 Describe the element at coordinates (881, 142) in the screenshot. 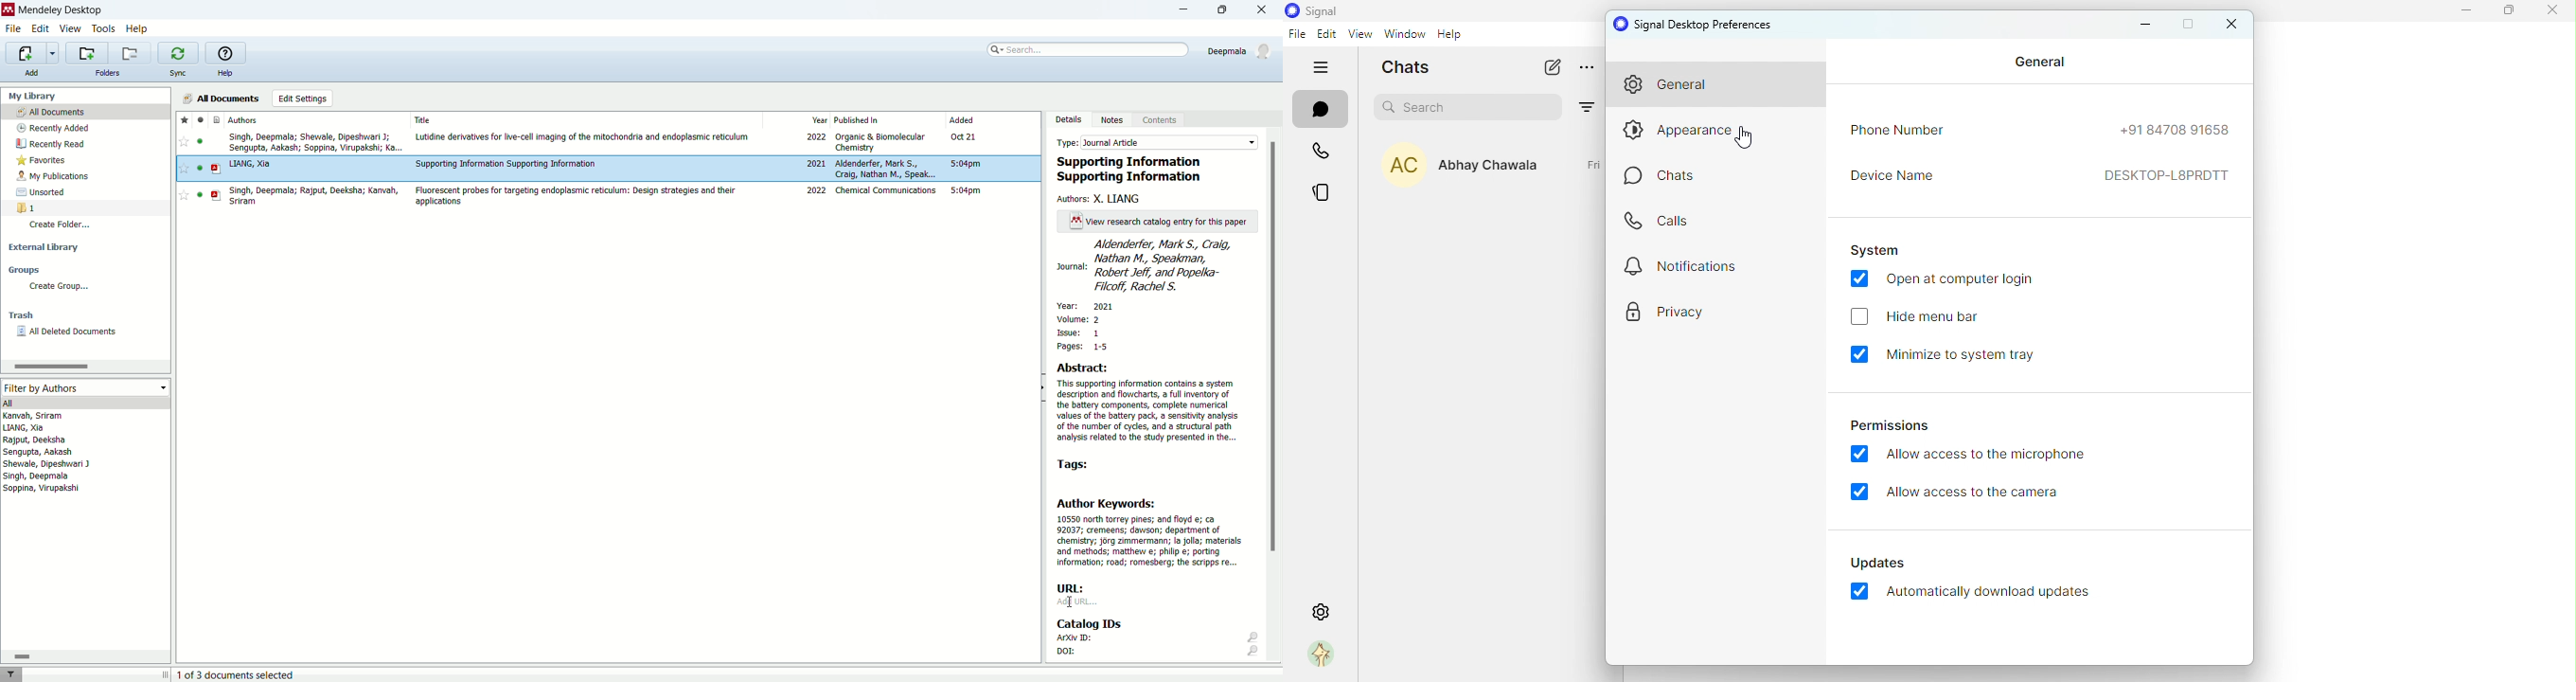

I see `Organic & Biomolecular Chemistry` at that location.